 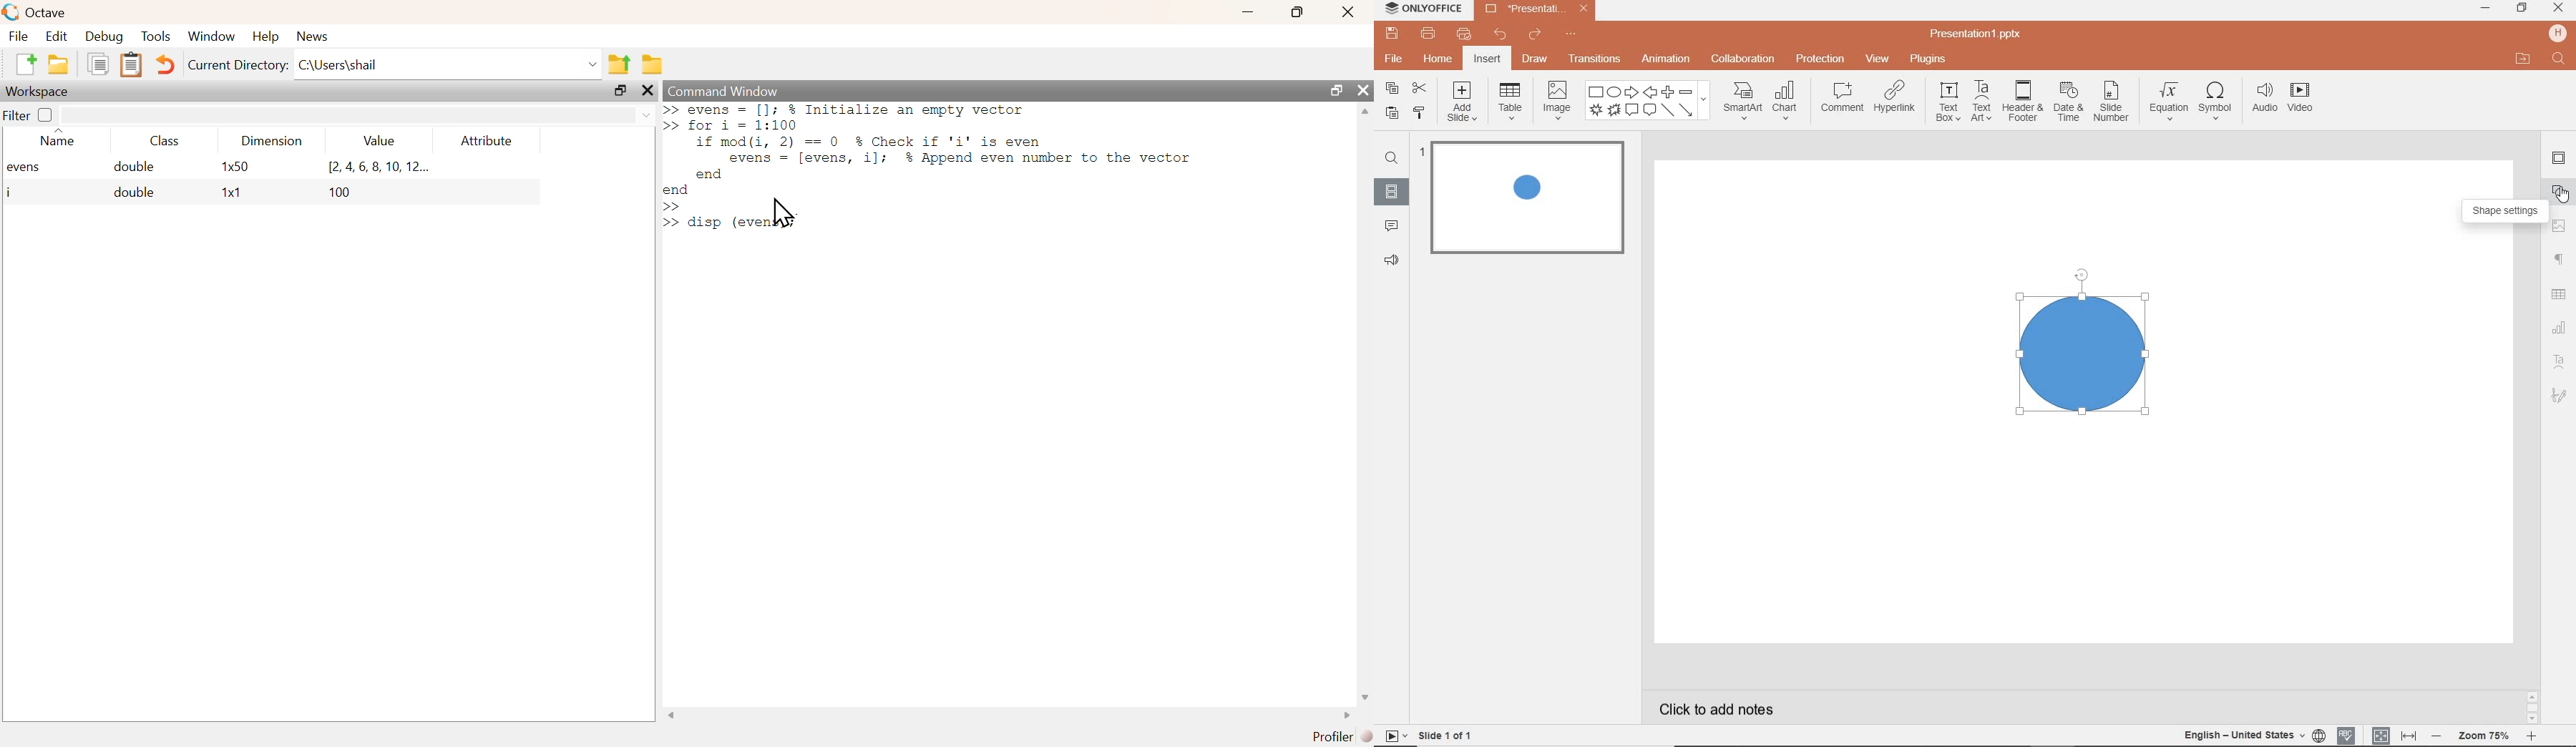 What do you see at coordinates (2245, 736) in the screenshot?
I see `text language` at bounding box center [2245, 736].